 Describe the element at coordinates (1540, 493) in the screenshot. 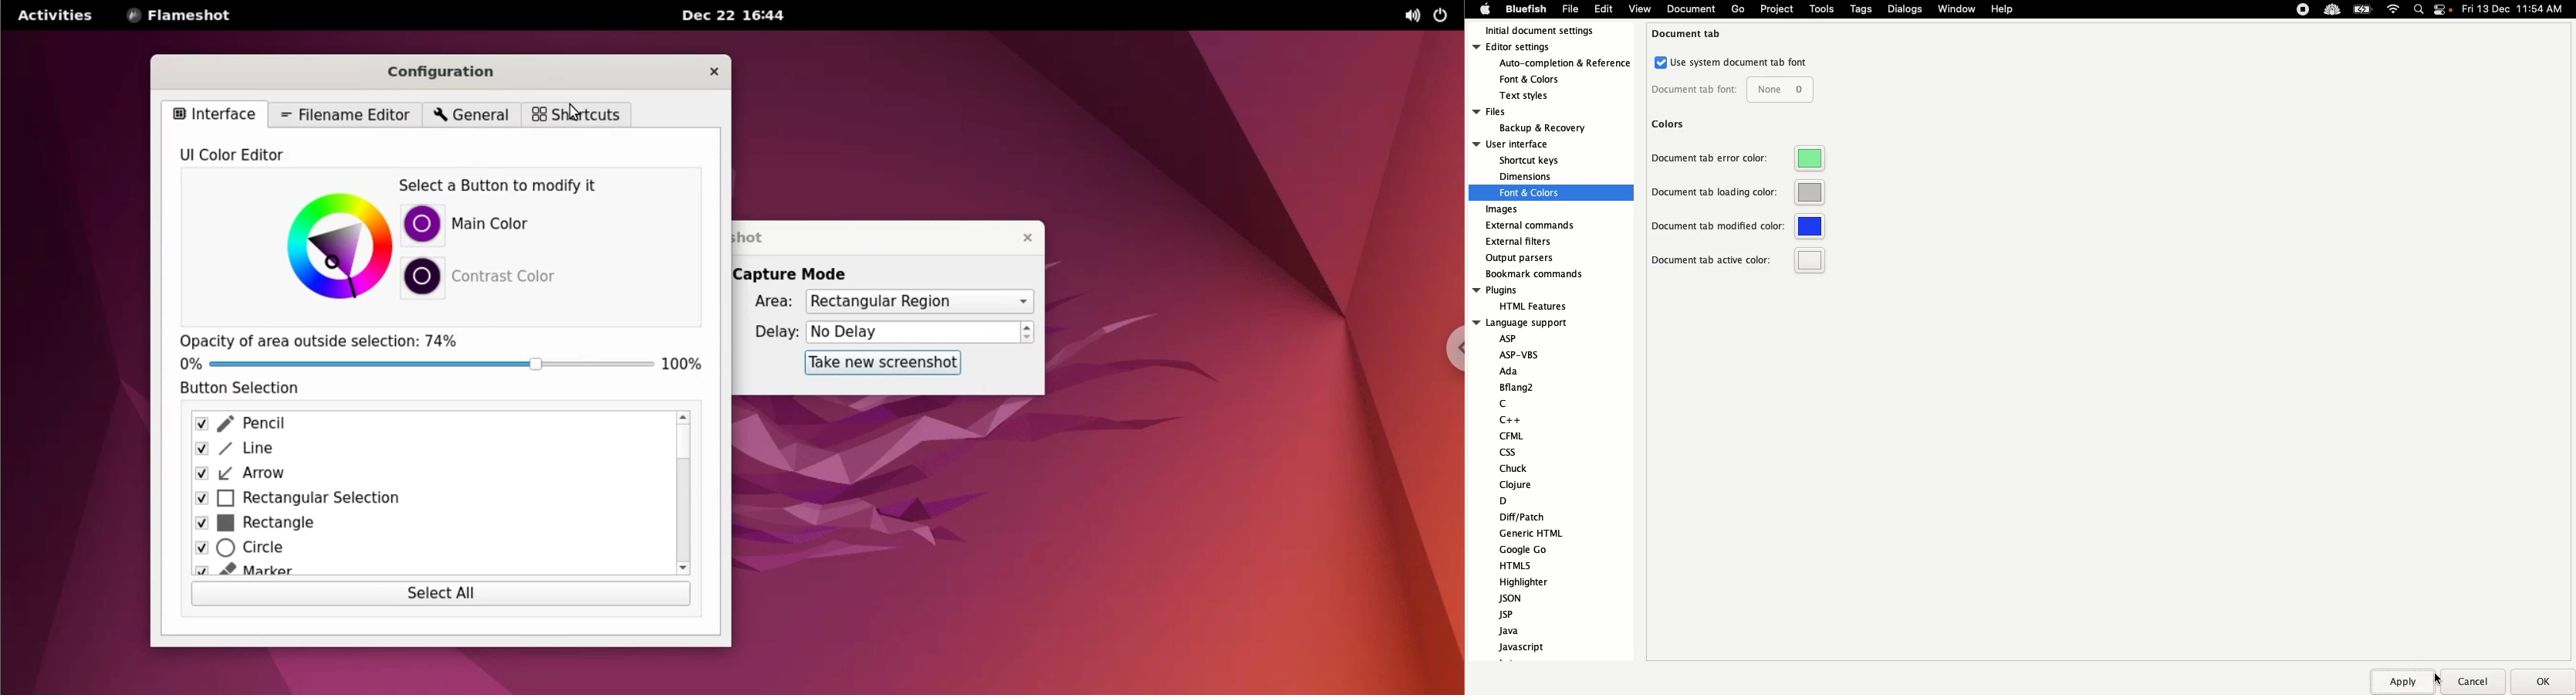

I see `Language support` at that location.